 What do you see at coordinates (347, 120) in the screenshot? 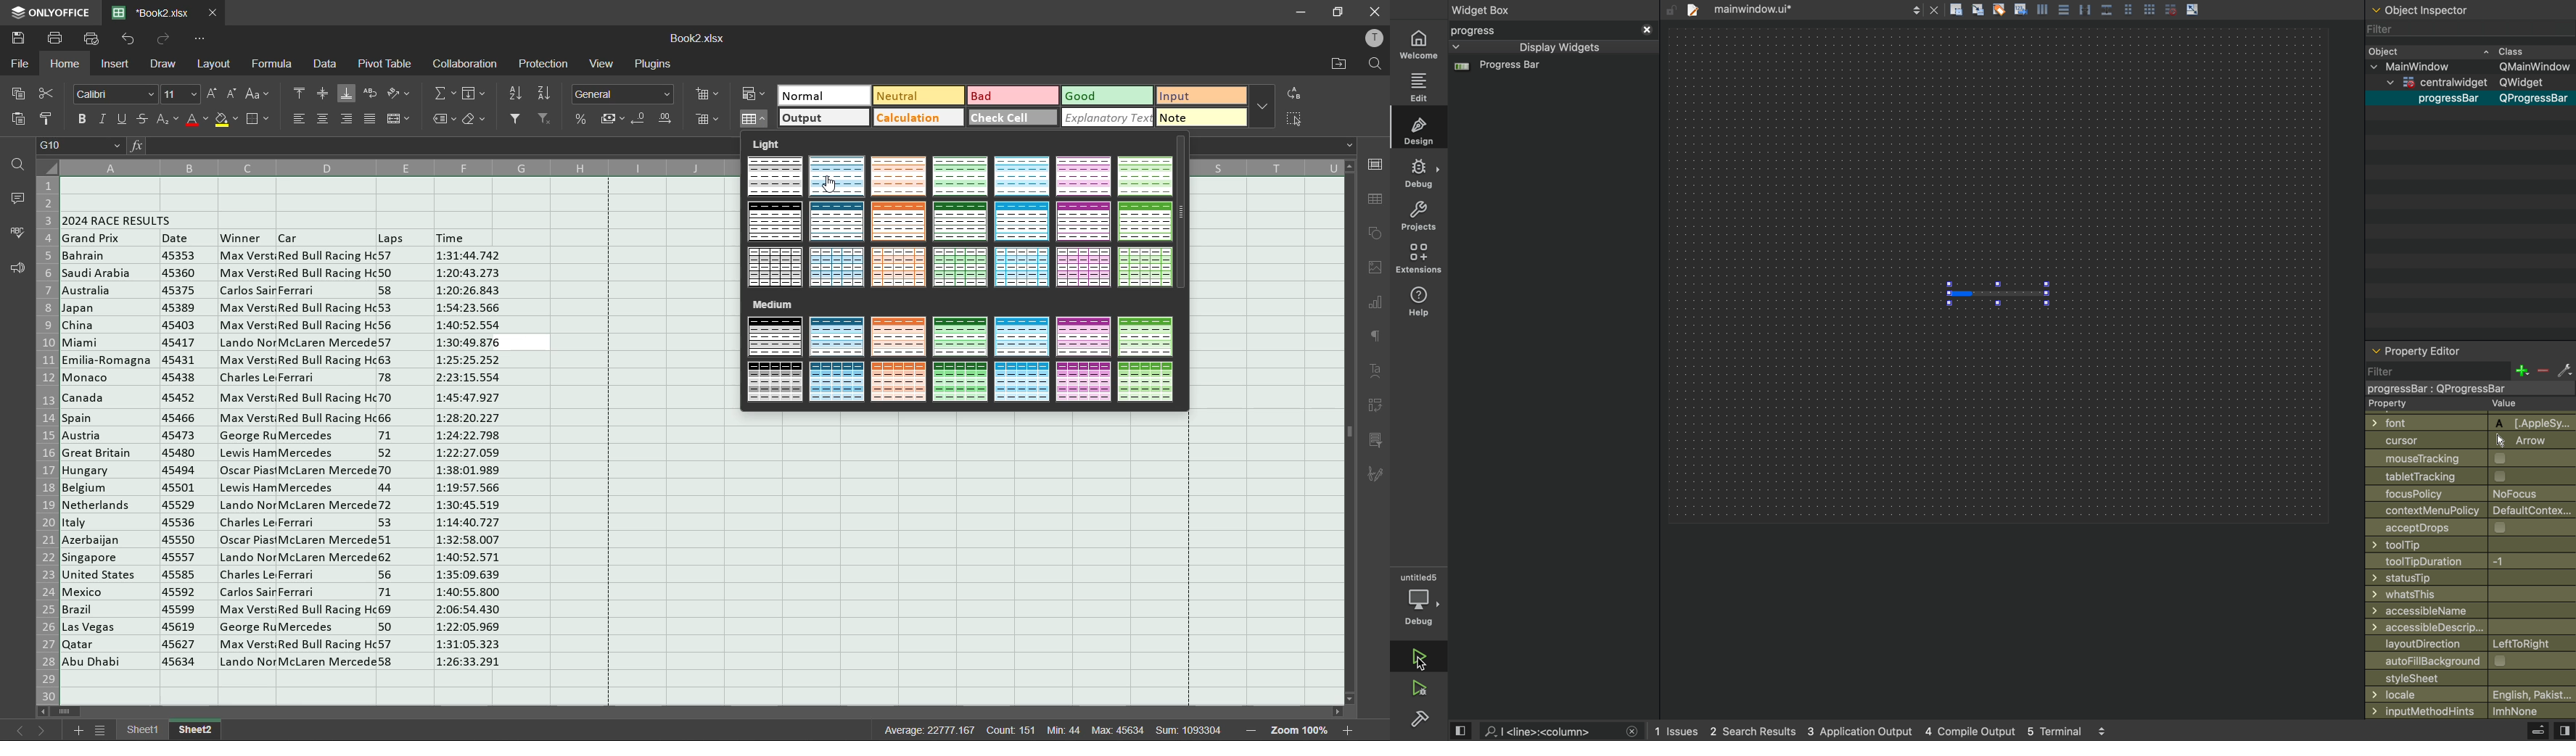
I see `align right` at bounding box center [347, 120].